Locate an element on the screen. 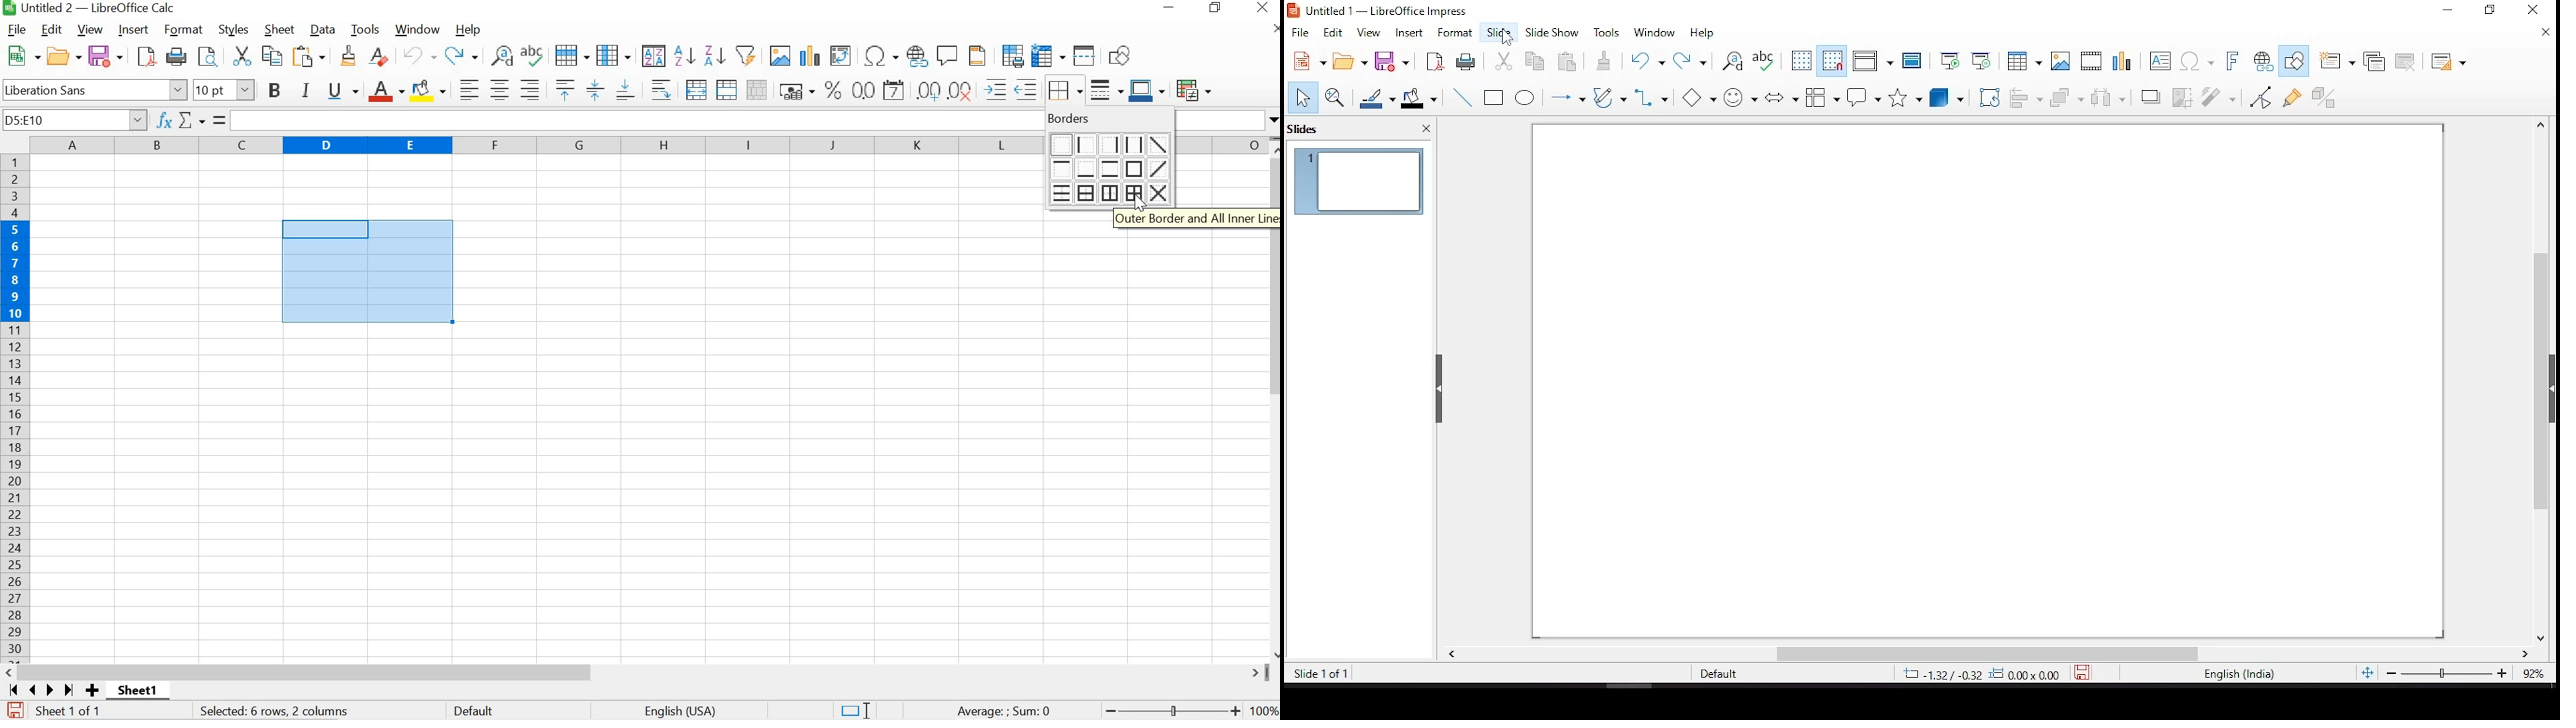 This screenshot has height=728, width=2576. bottom border is located at coordinates (1087, 168).